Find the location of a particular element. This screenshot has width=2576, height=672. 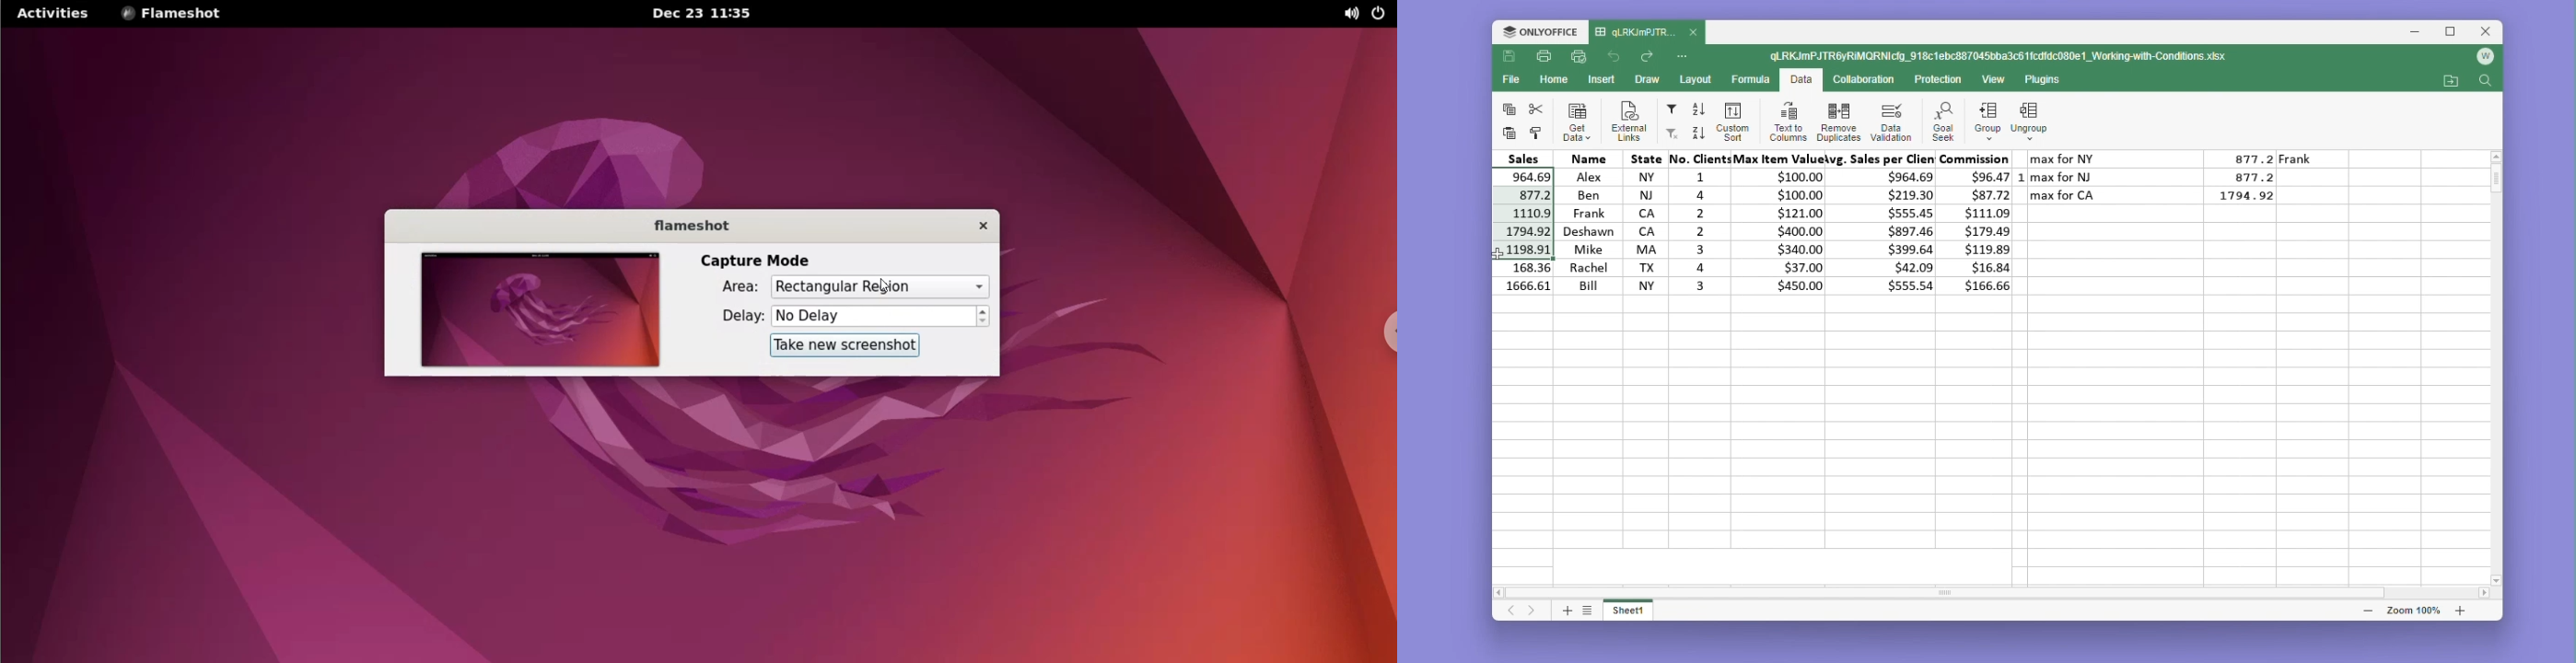

Data validation is located at coordinates (1891, 122).